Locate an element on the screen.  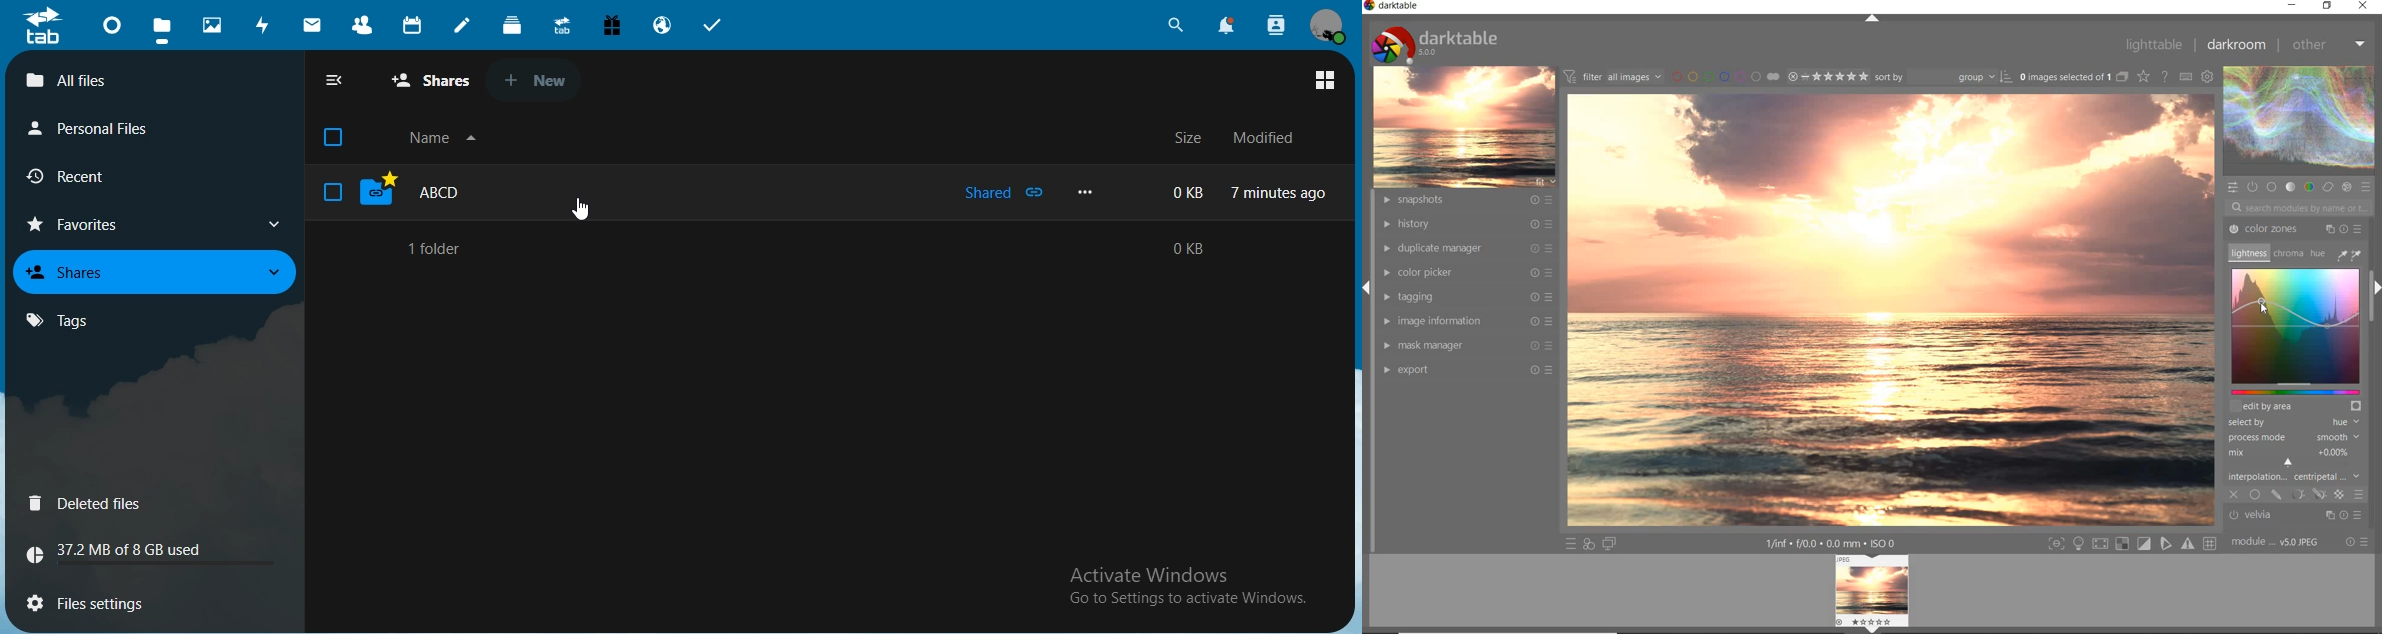
define keyboard shortcut is located at coordinates (2185, 76).